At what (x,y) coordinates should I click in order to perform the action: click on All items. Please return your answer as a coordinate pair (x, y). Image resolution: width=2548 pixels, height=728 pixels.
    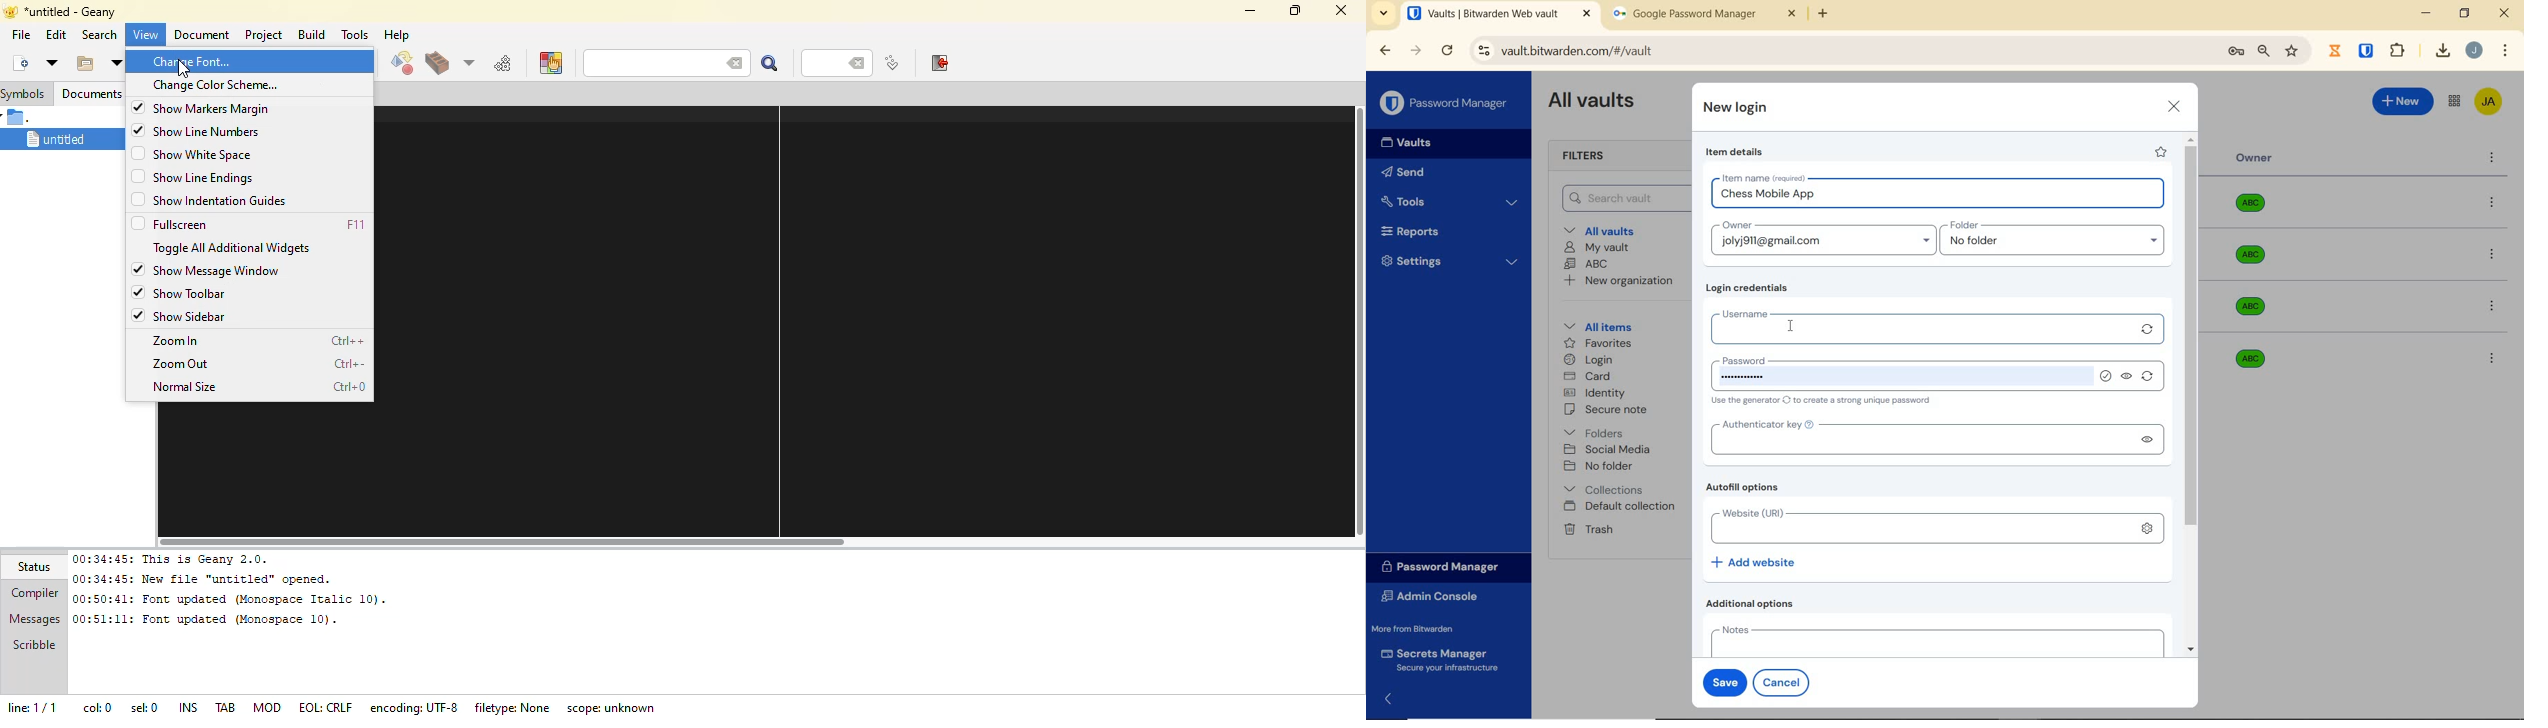
    Looking at the image, I should click on (1596, 325).